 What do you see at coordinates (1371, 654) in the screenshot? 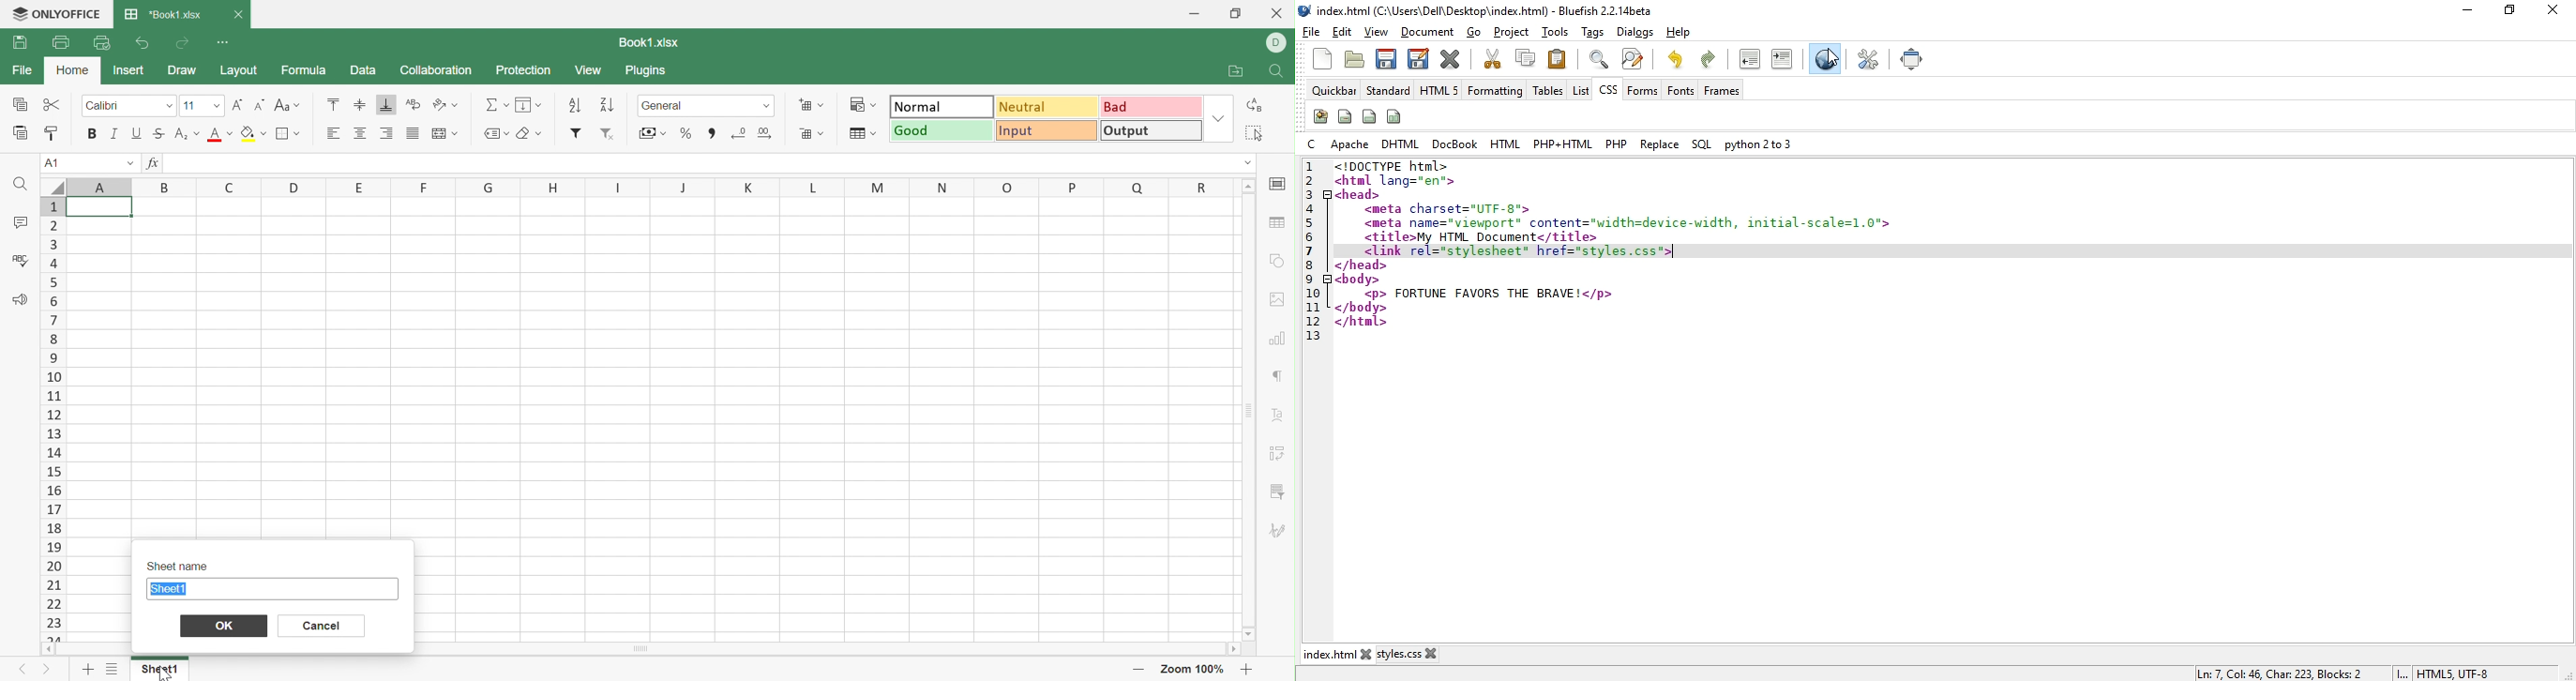
I see `close` at bounding box center [1371, 654].